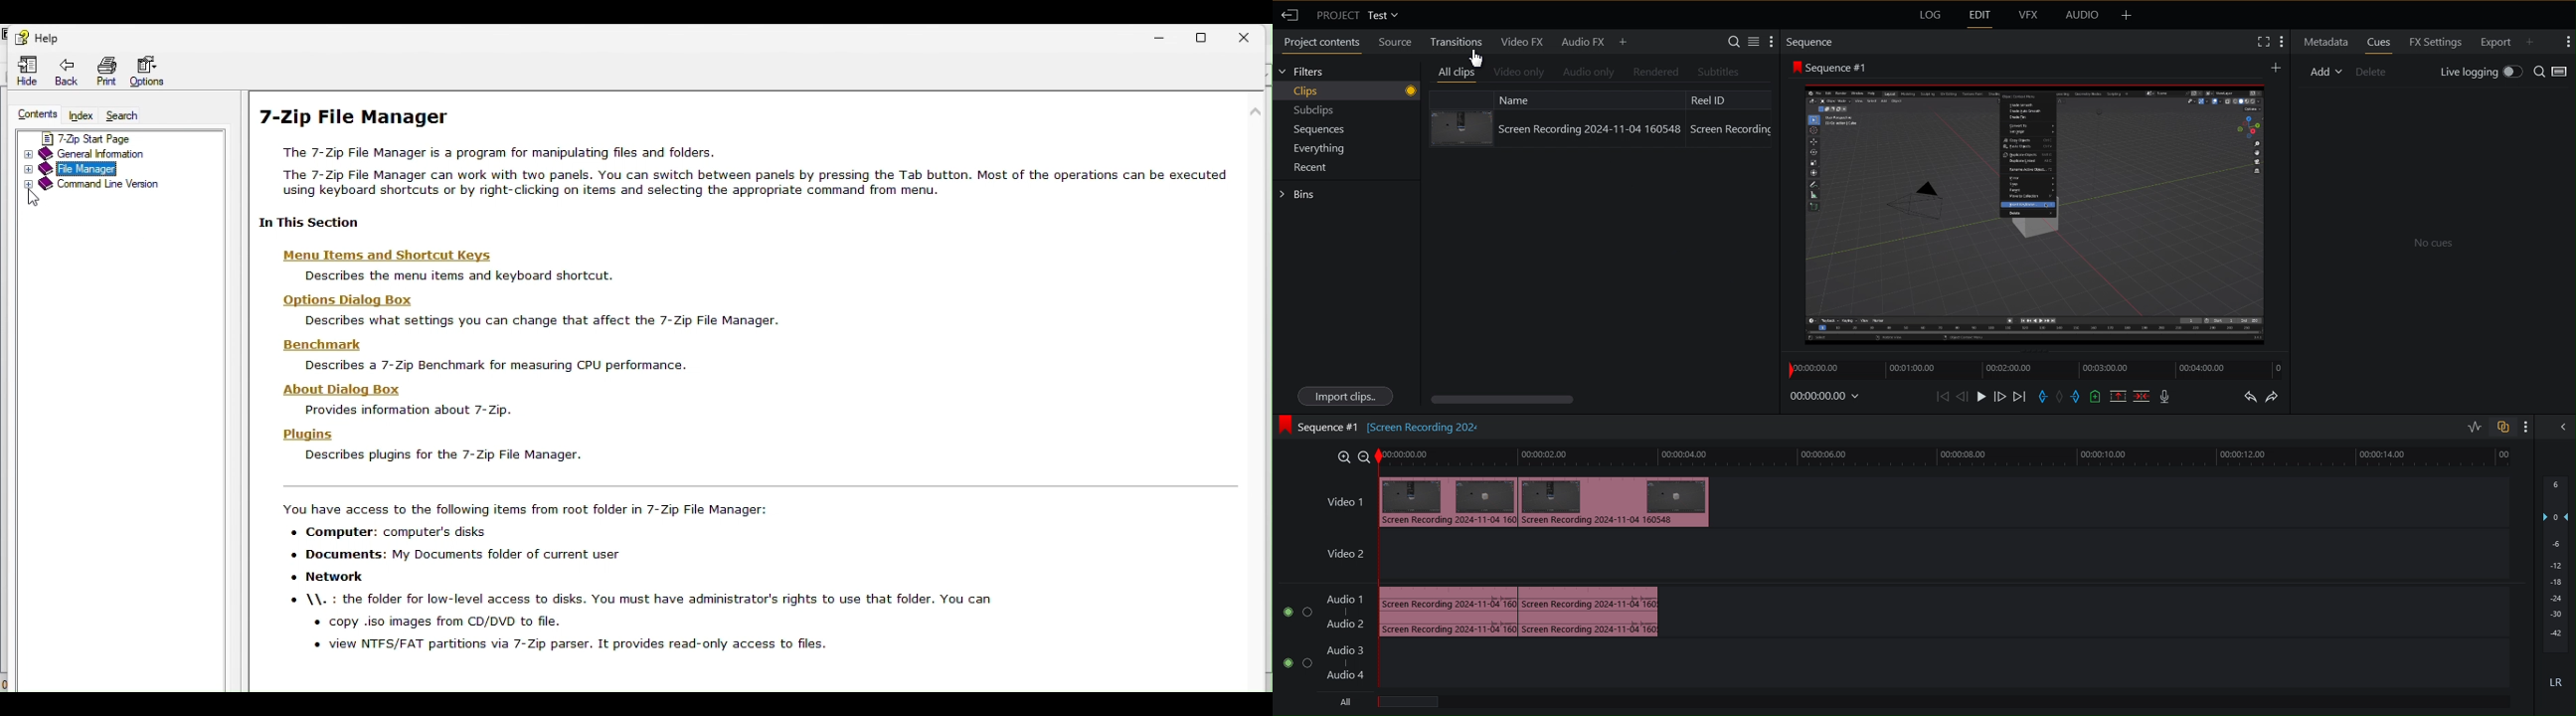 This screenshot has width=2576, height=728. I want to click on Cues, so click(2379, 42).